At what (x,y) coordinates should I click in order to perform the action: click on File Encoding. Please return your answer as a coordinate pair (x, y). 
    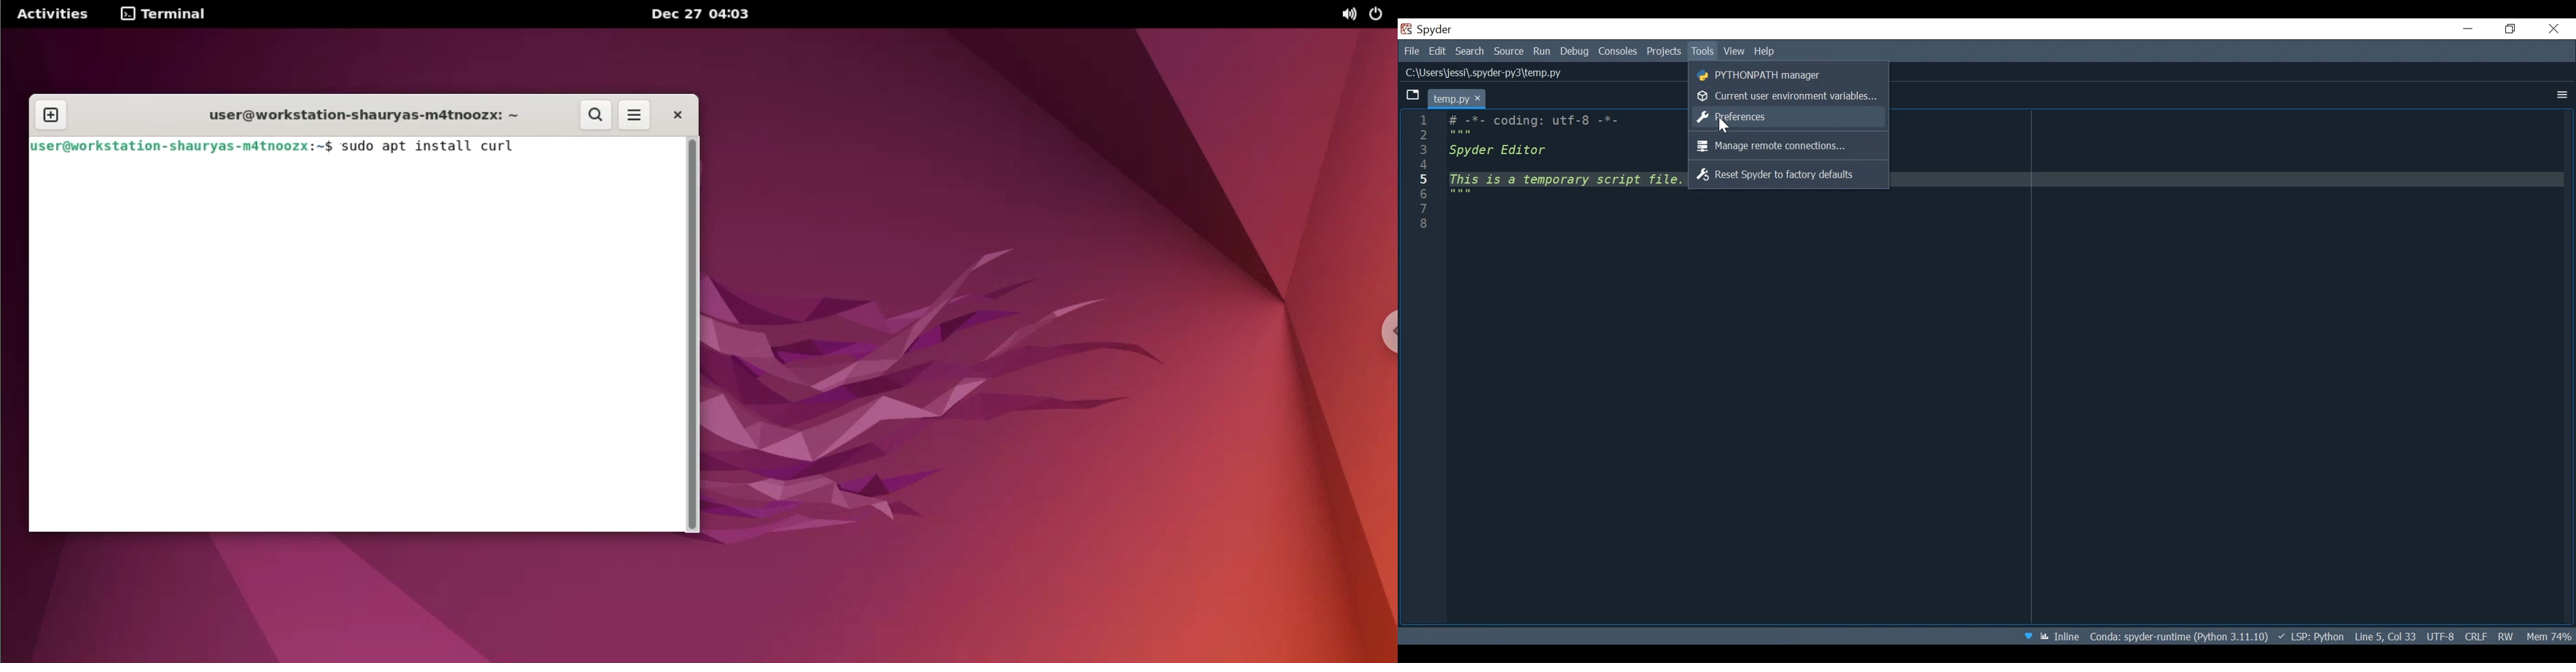
    Looking at the image, I should click on (2443, 635).